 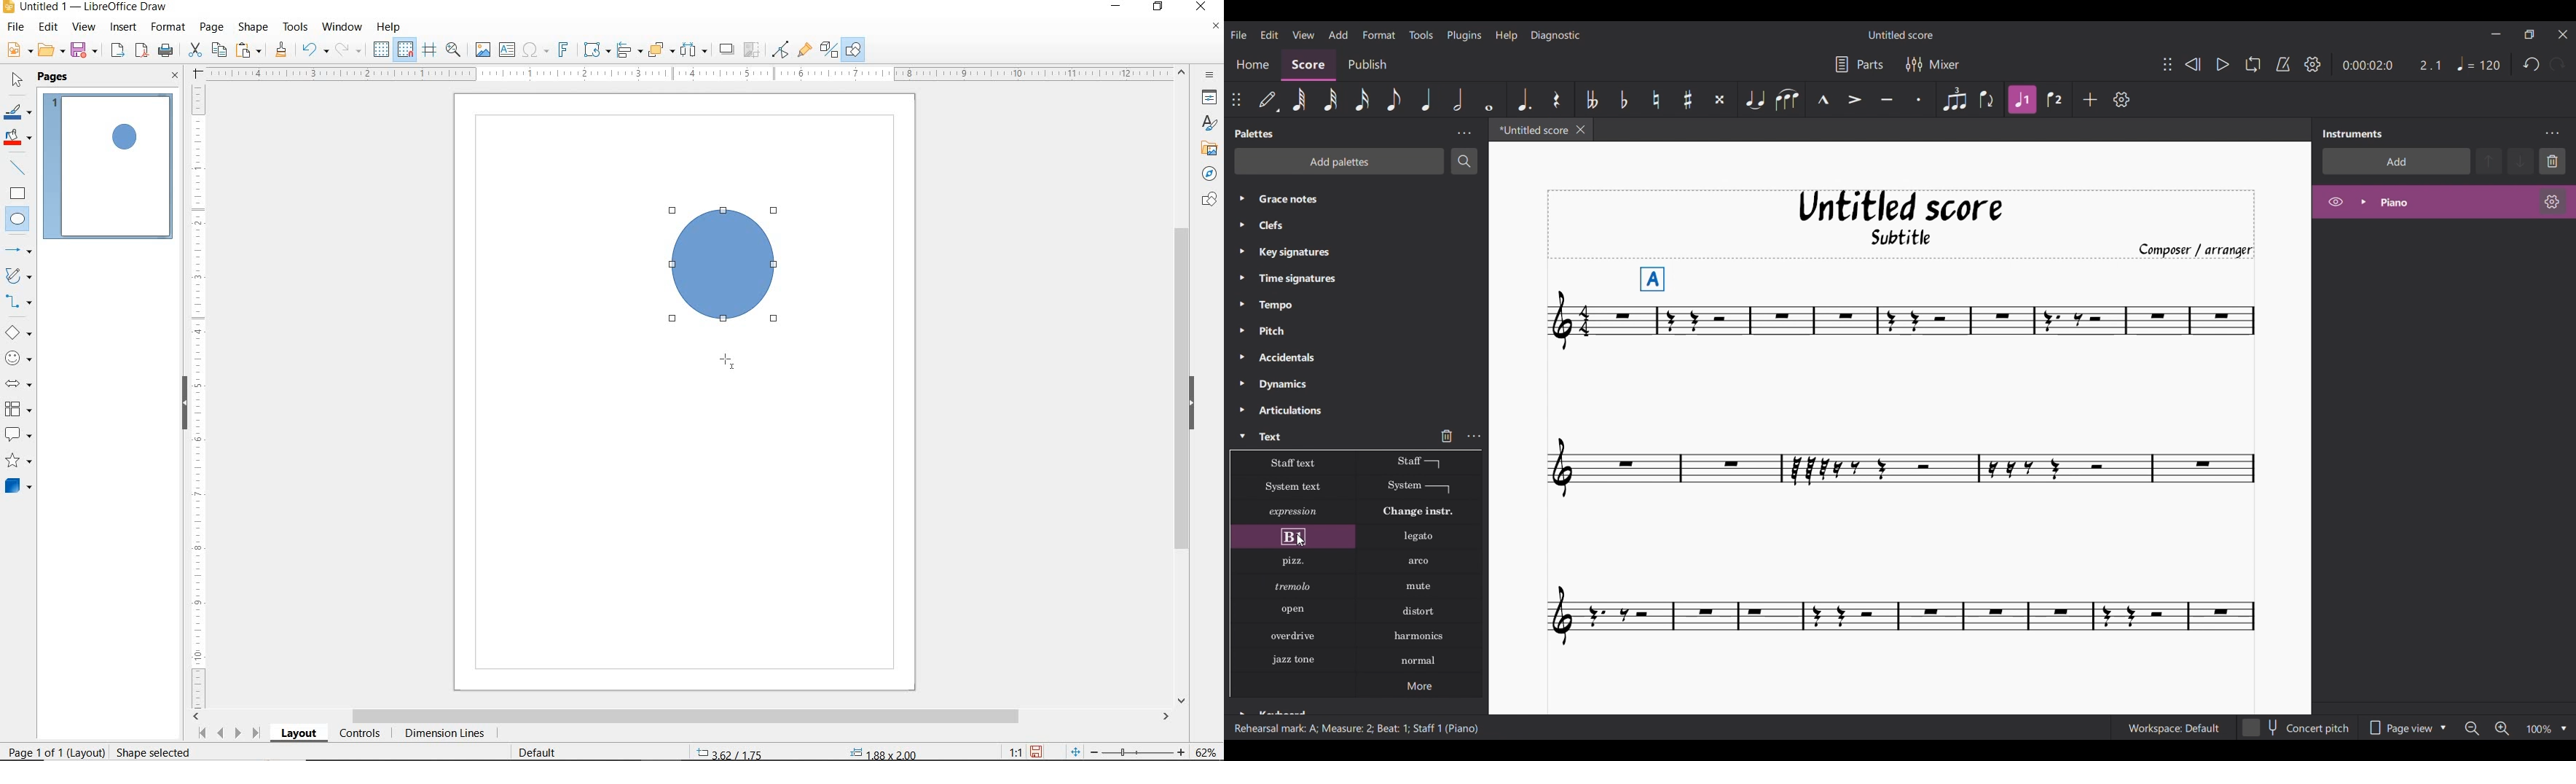 What do you see at coordinates (1754, 99) in the screenshot?
I see `Tie` at bounding box center [1754, 99].